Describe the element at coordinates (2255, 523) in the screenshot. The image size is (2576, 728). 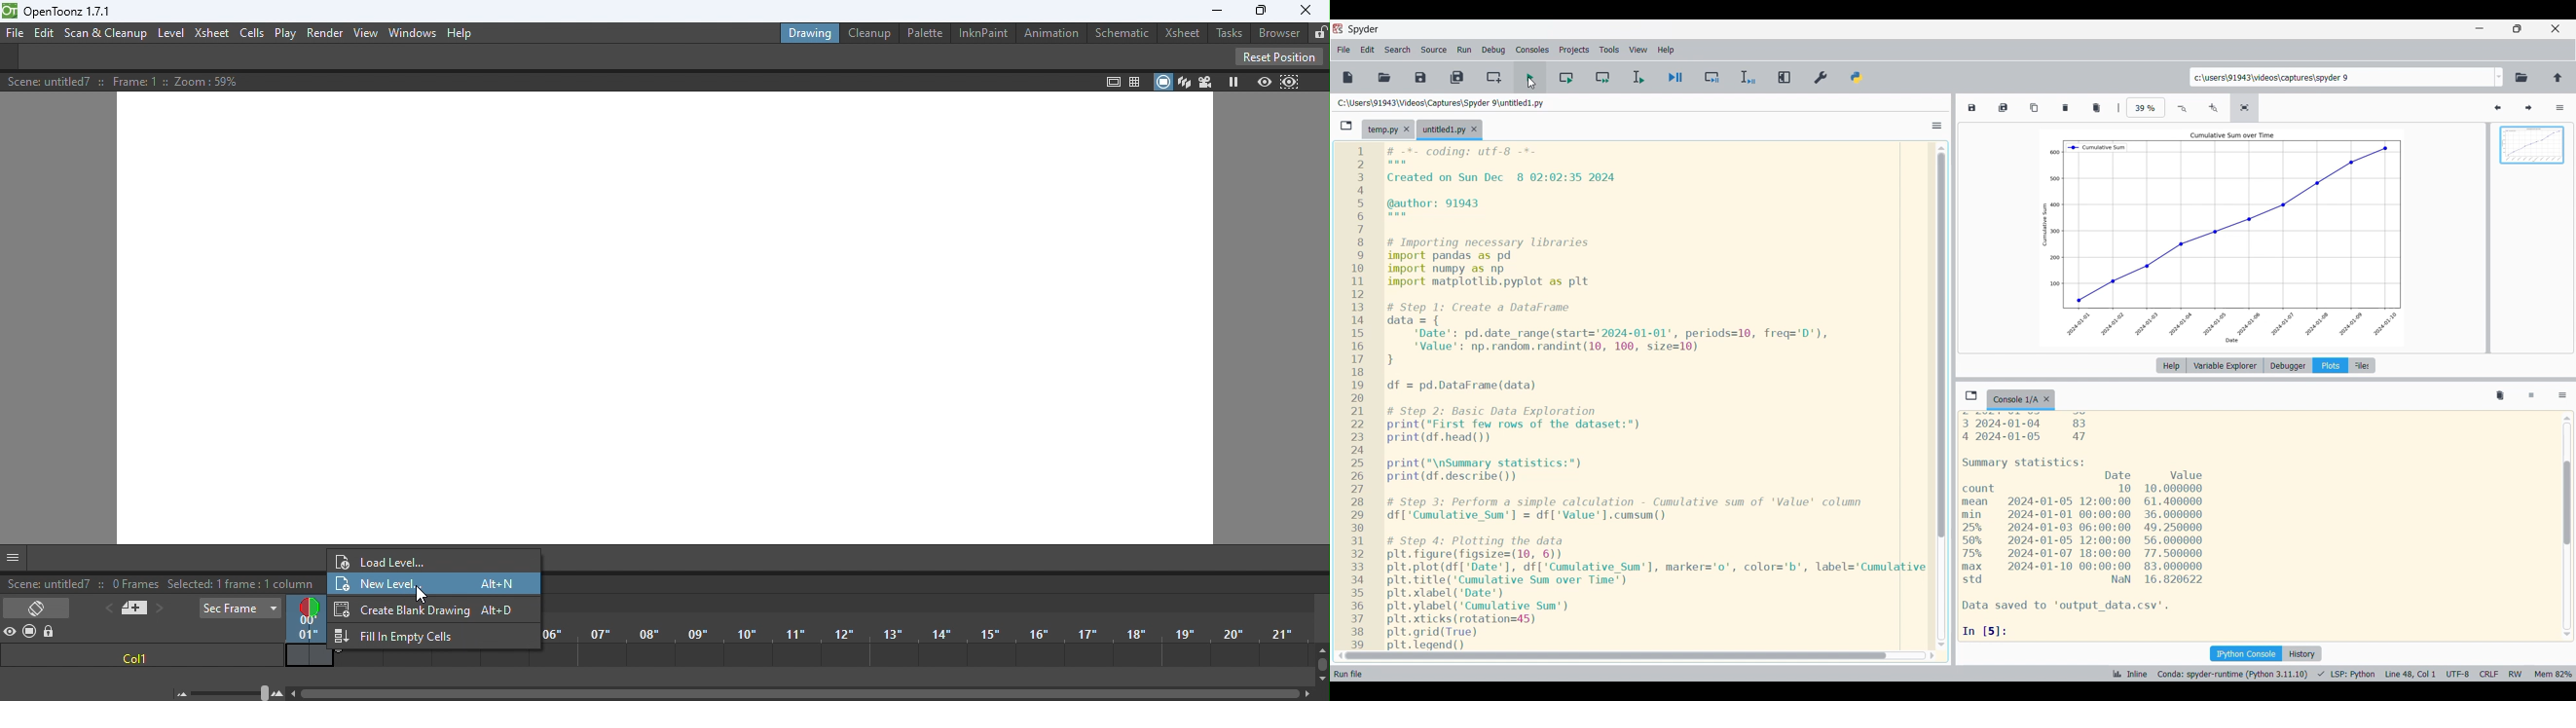
I see `3 2024-01-04 83
4 2024-01-05 a7
Summary statistics:

Date Value
count 10 10.000000
mean 2024-01-05 12:00:00 61.400000
min 2024-01-01 00:00:00 36.000000
25% 2024-01-03 06:00:00 49.250000
50% 2024-01-05 12:00:00 56.000000
75% 2024-01-07 18:00:00 77.500000
max 2024-01-10 00:00:00 83.000000
std NaN 16.820622
Data saved to 'output_data.csv'.
In [5]:` at that location.